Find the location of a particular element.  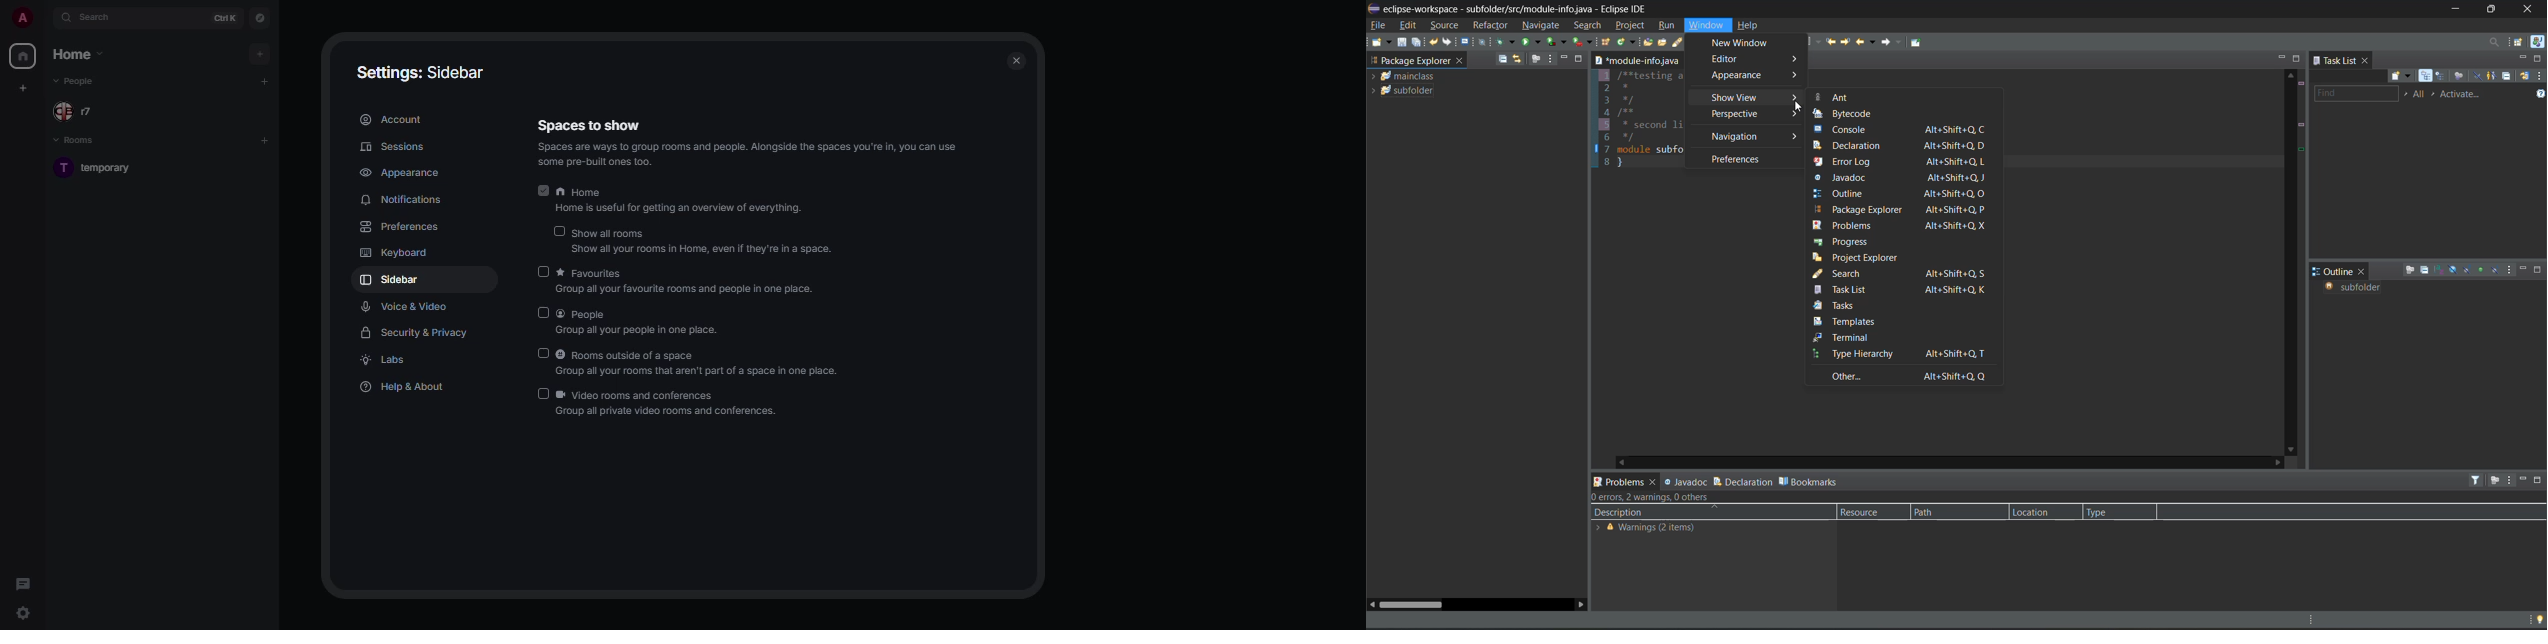

forward is located at coordinates (1893, 45).